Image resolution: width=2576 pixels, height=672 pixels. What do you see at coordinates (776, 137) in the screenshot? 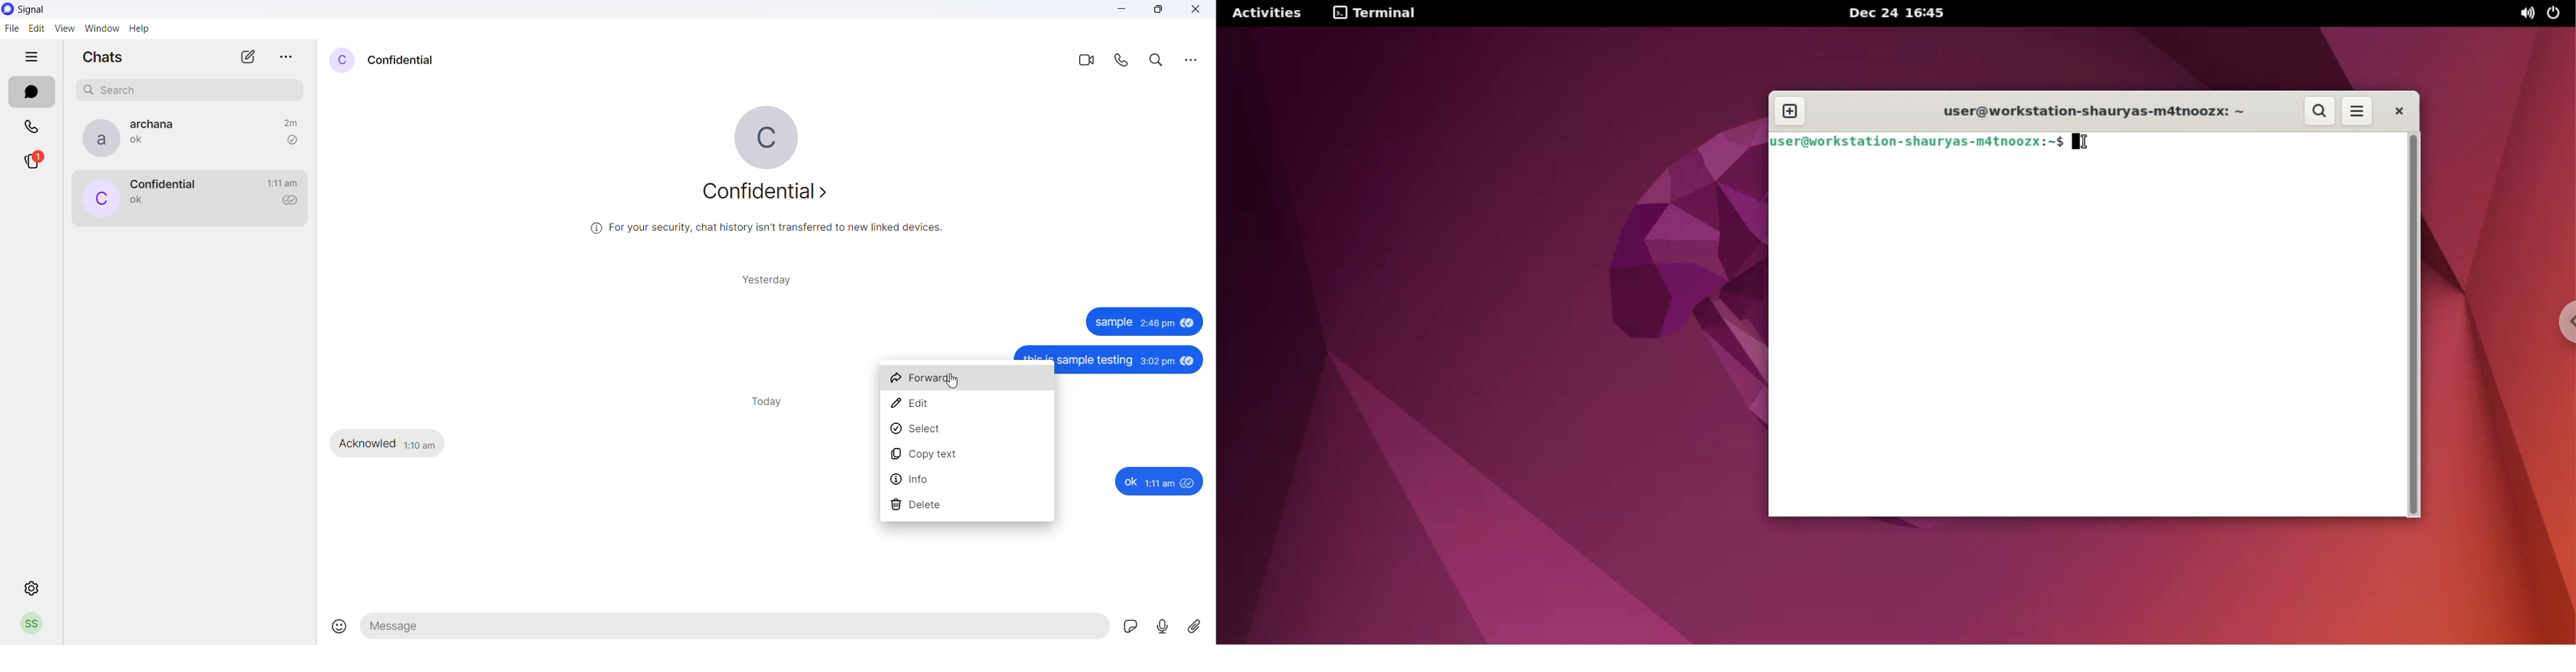
I see `profile picture` at bounding box center [776, 137].